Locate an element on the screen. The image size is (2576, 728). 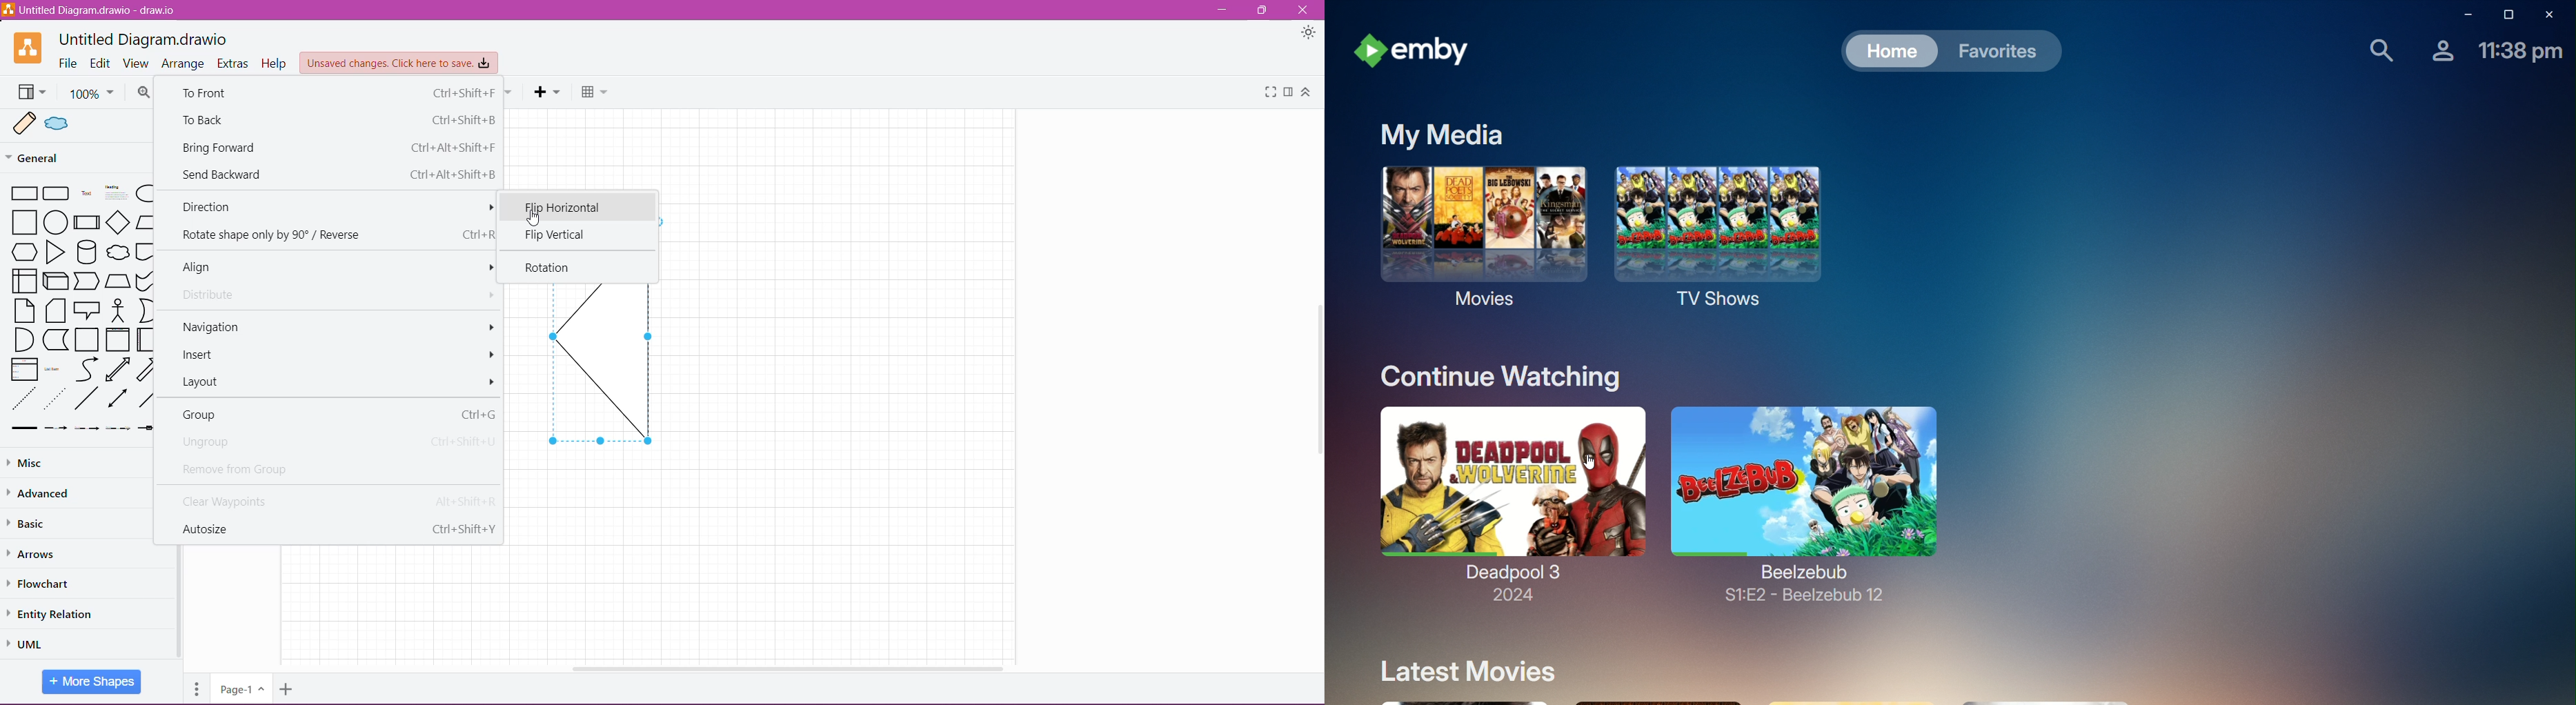
Clear Waypoints Alt+Shift+R is located at coordinates (339, 504).